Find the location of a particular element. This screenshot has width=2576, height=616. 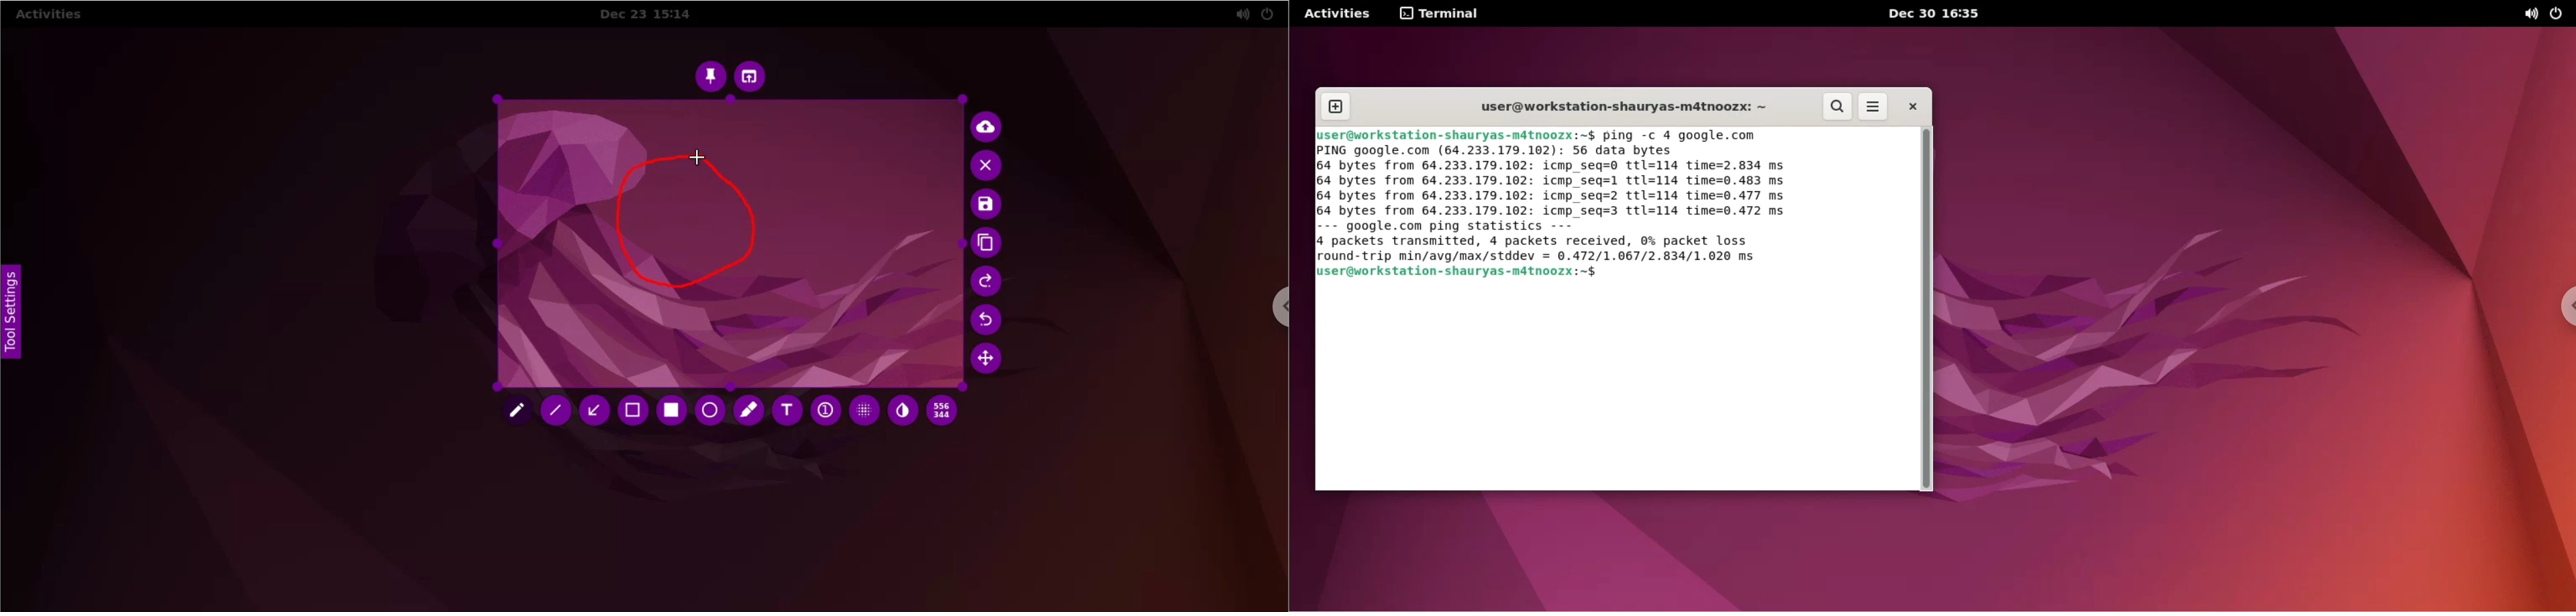

user@workstation-shauryas-m4tnoozx:~$ is located at coordinates (1476, 271).